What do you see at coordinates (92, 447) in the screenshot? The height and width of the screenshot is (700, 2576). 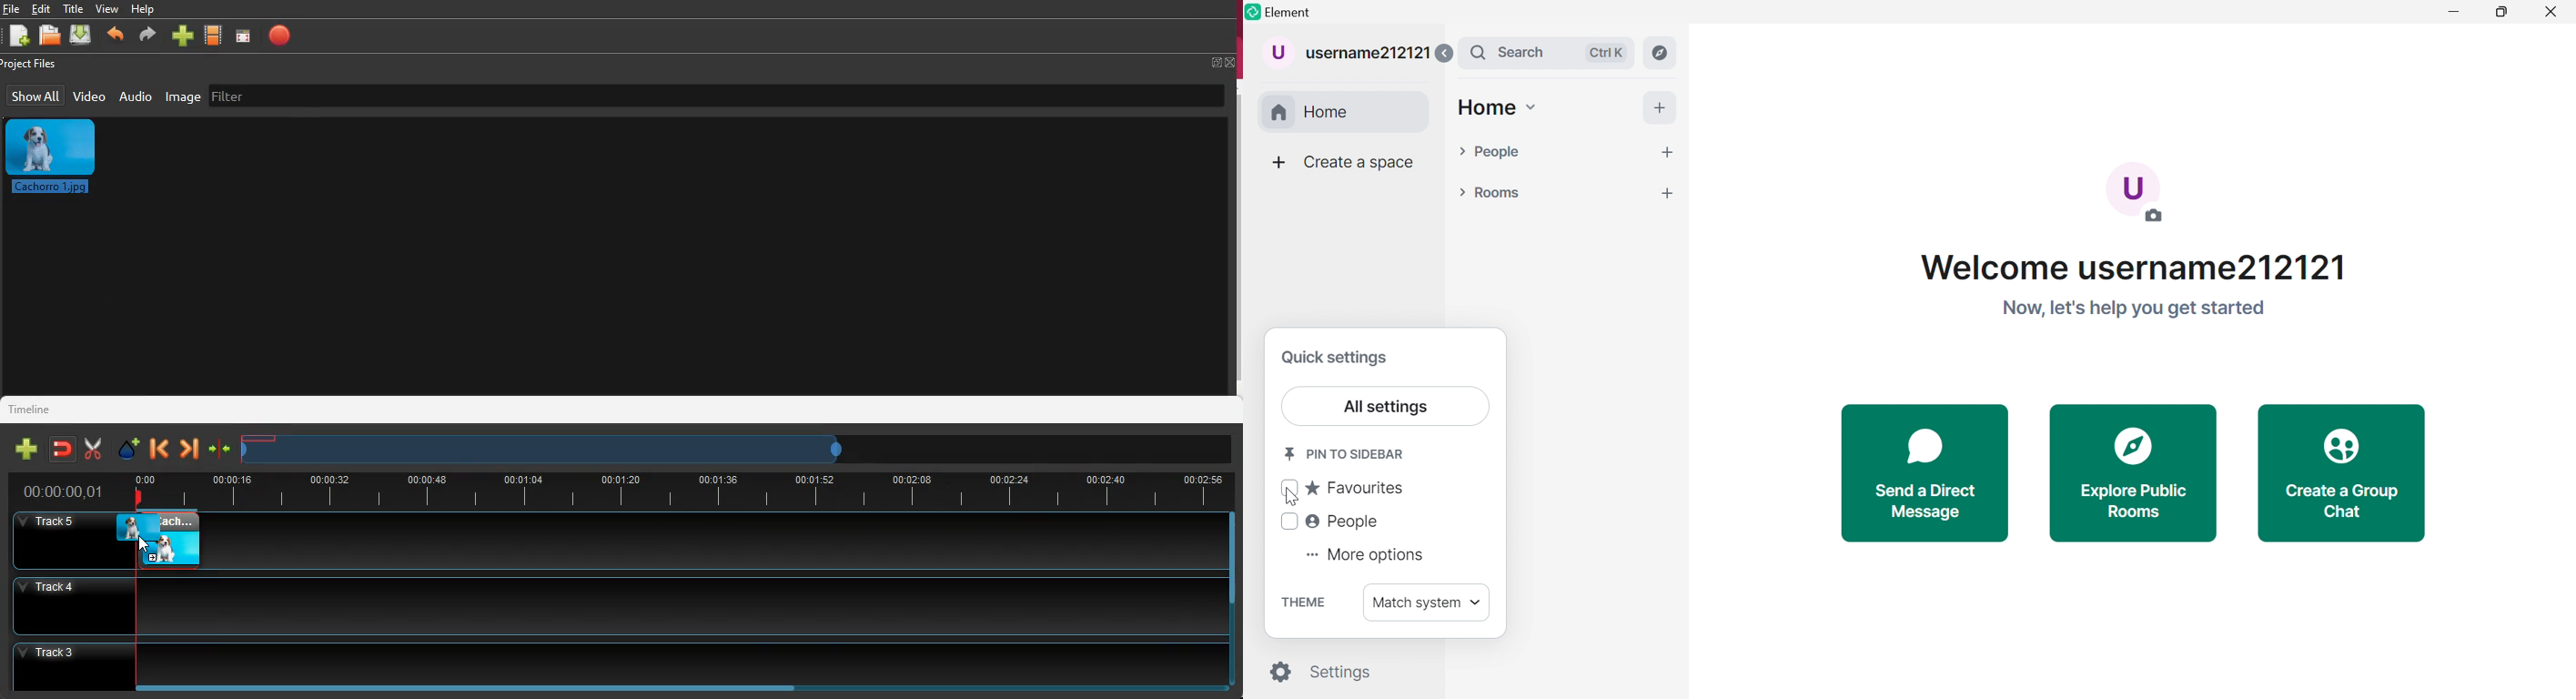 I see `cut` at bounding box center [92, 447].